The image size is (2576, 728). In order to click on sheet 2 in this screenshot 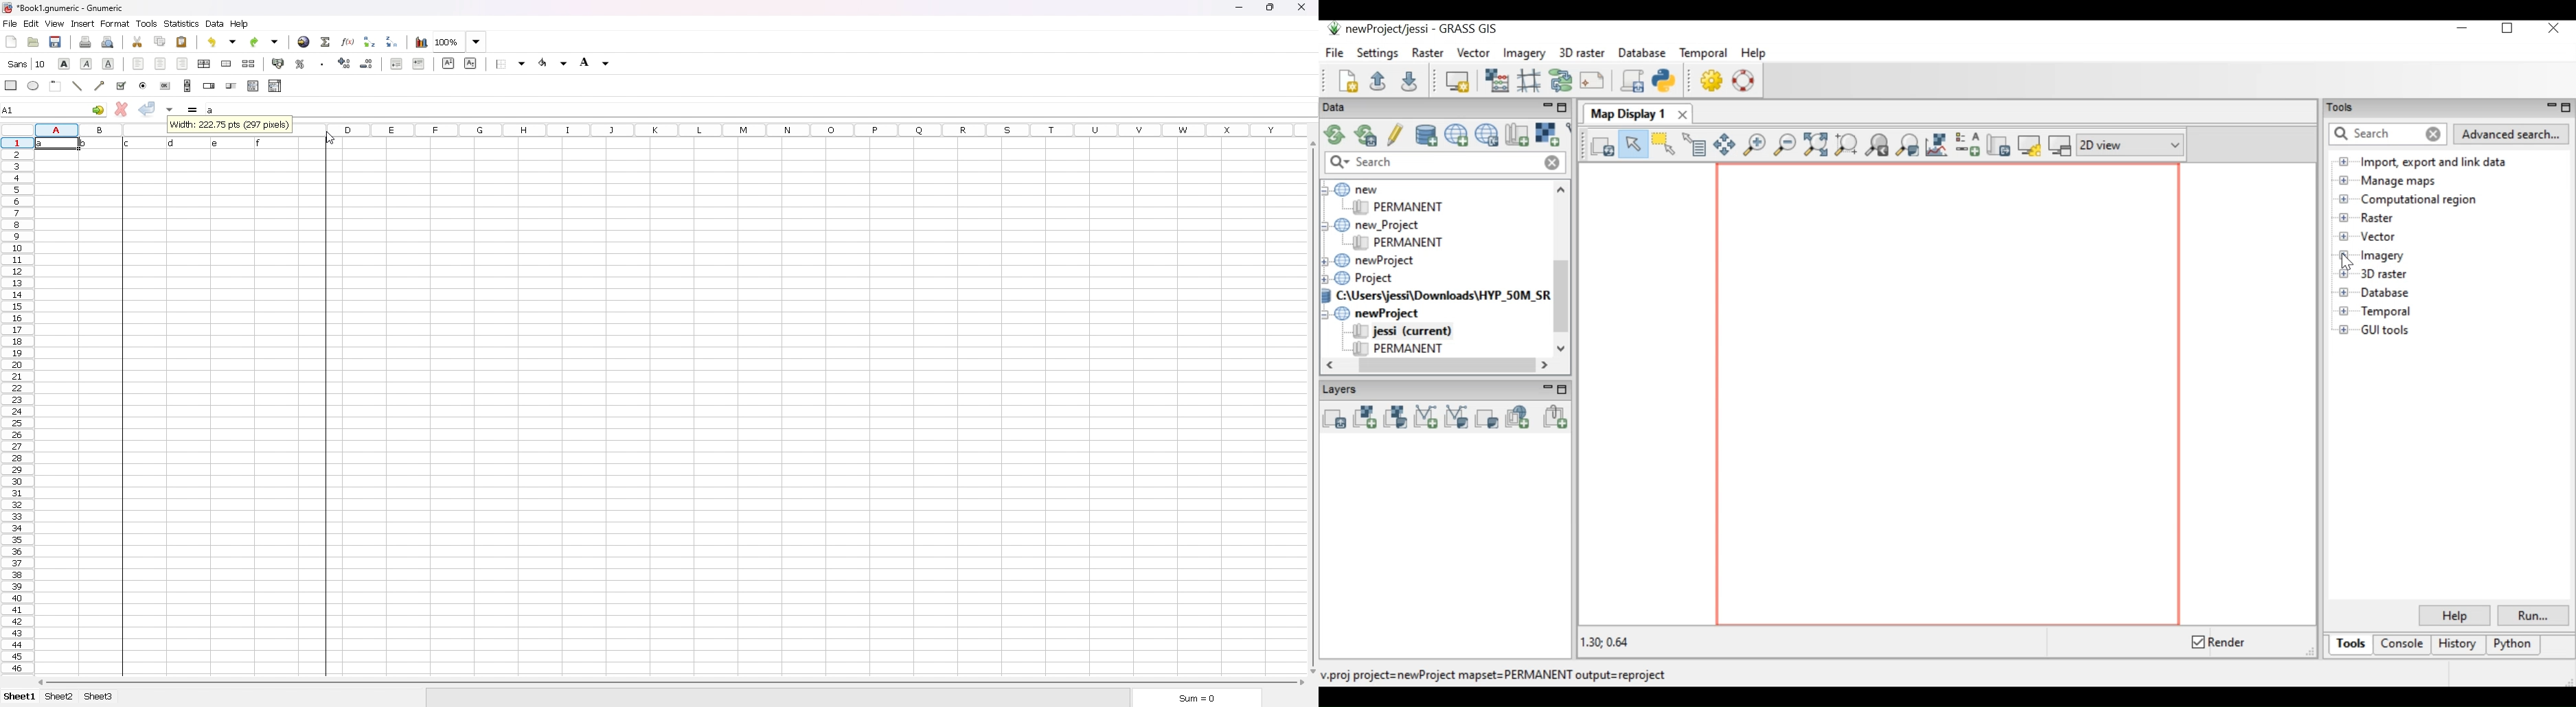, I will do `click(59, 697)`.